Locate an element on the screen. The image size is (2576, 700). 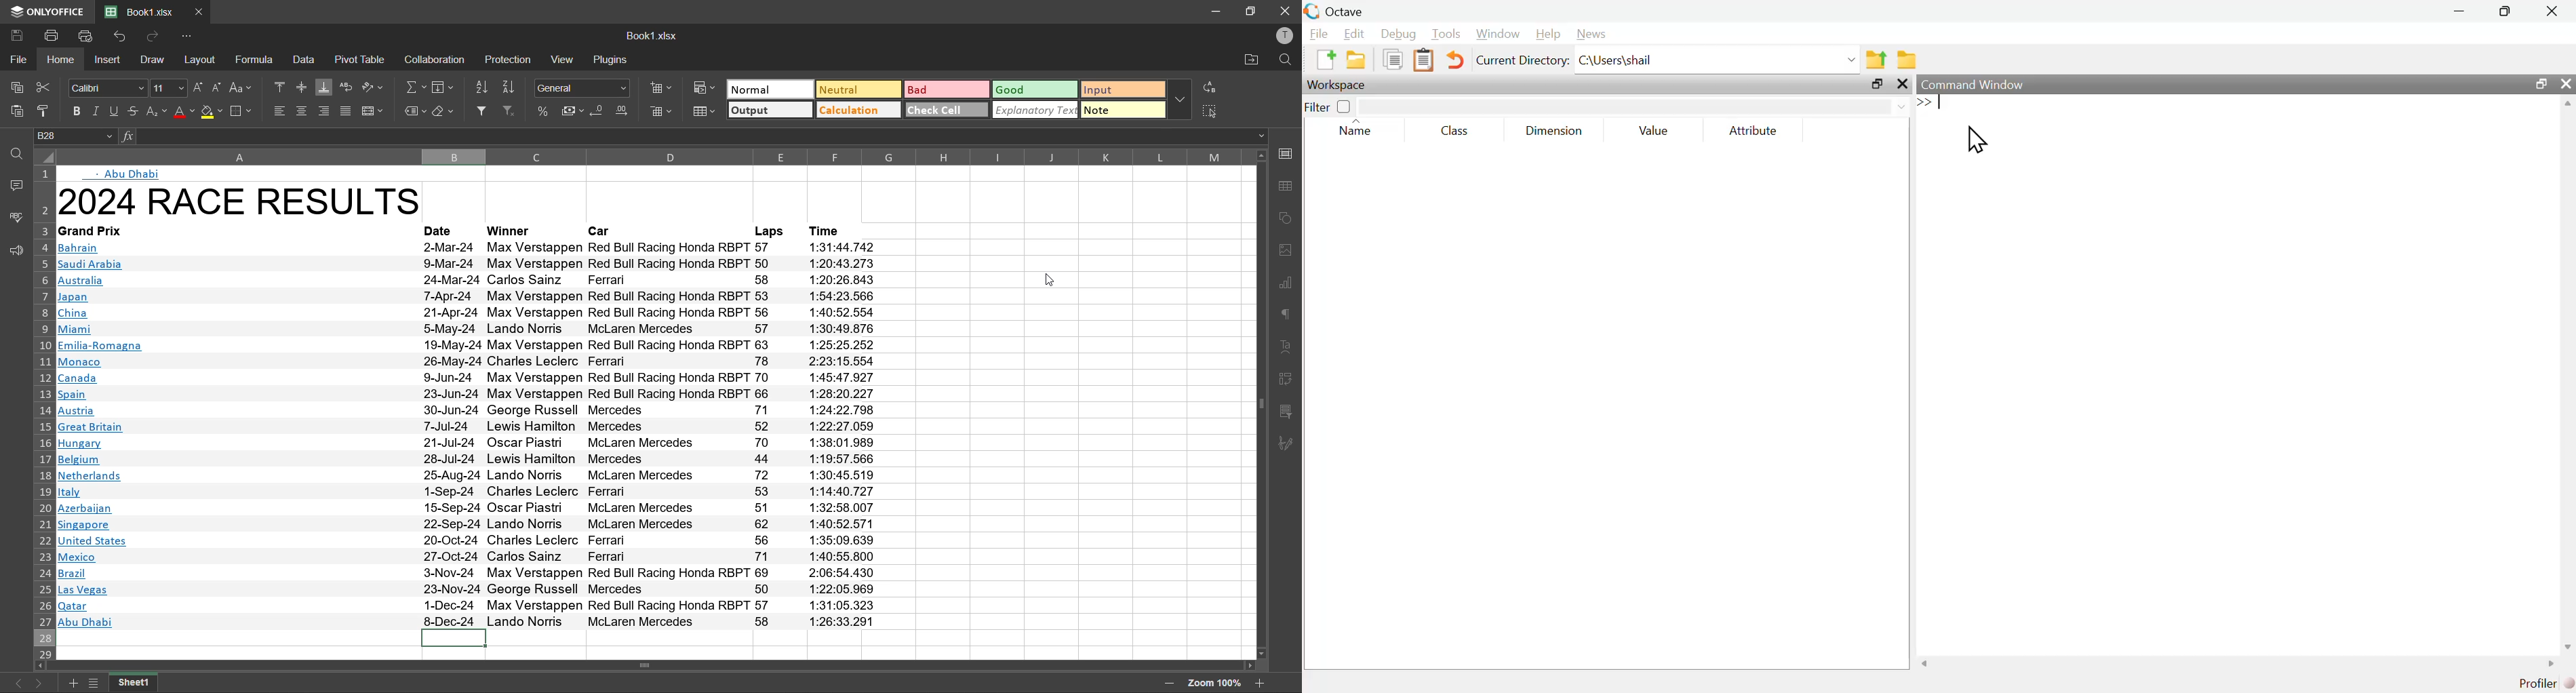
previous is located at coordinates (15, 684).